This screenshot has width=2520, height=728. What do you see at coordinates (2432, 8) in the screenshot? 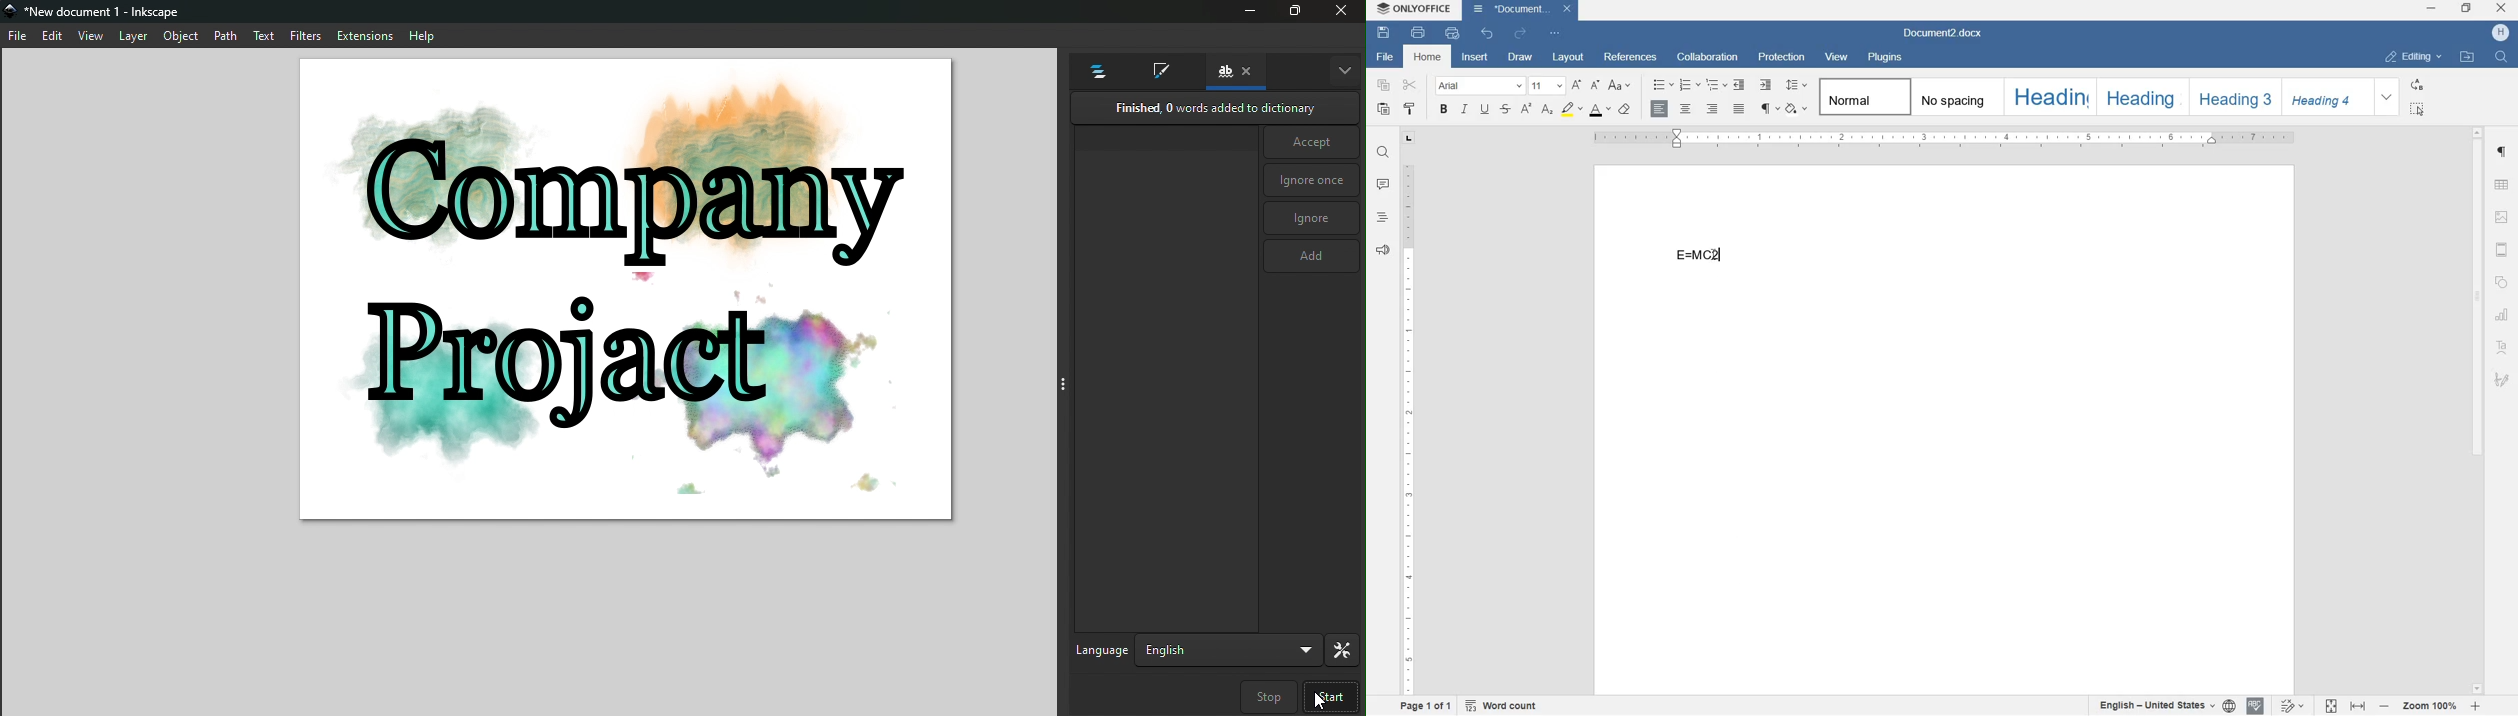
I see `minimize` at bounding box center [2432, 8].